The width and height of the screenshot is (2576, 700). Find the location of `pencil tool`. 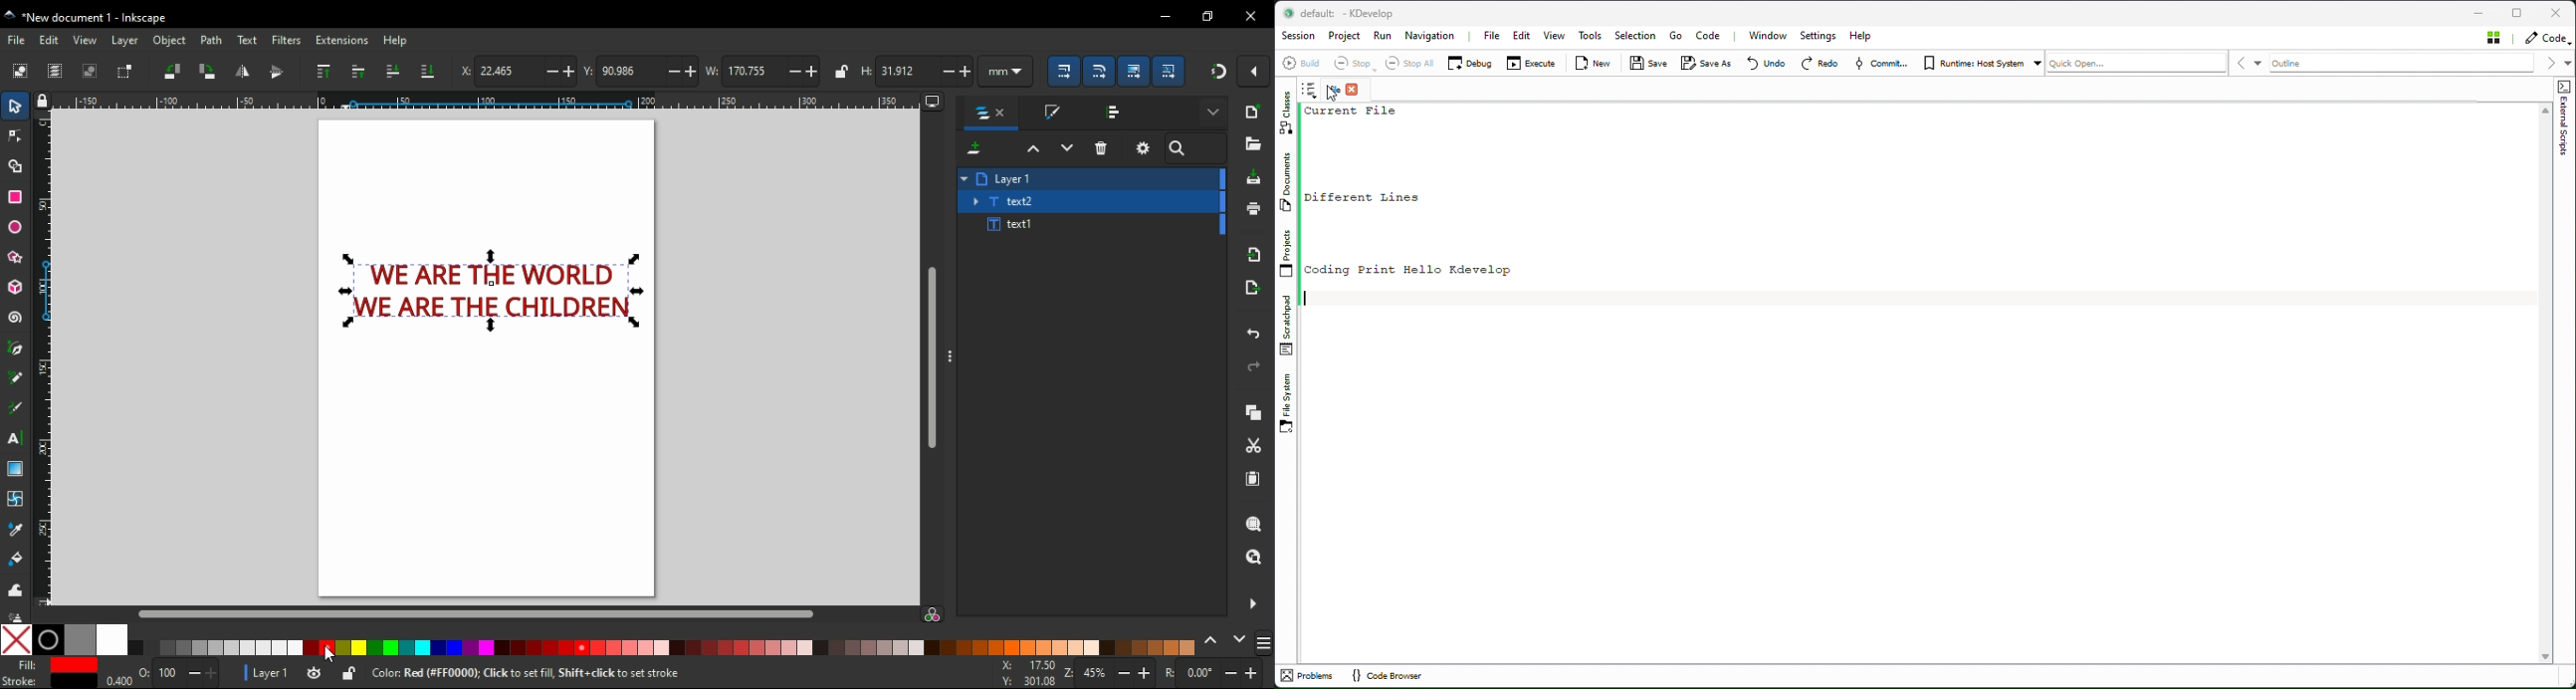

pencil tool is located at coordinates (16, 378).